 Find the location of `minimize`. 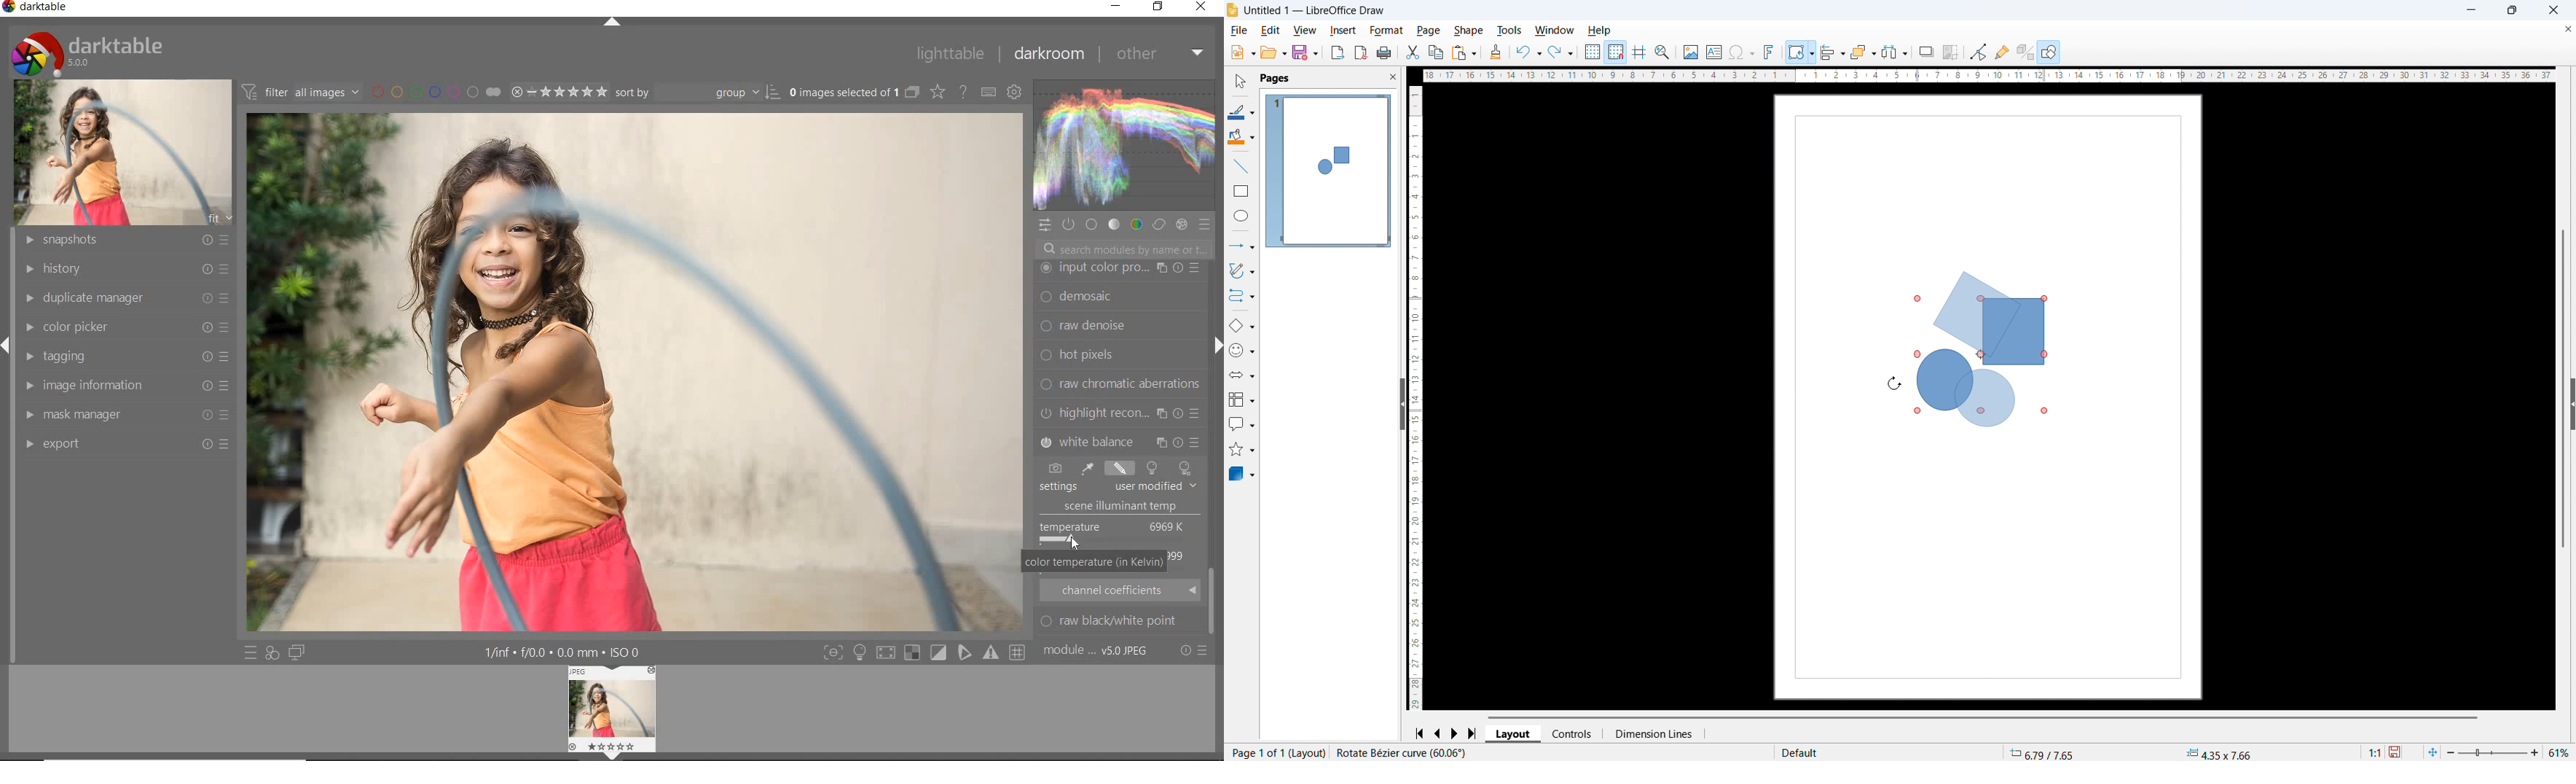

minimize is located at coordinates (1115, 5).